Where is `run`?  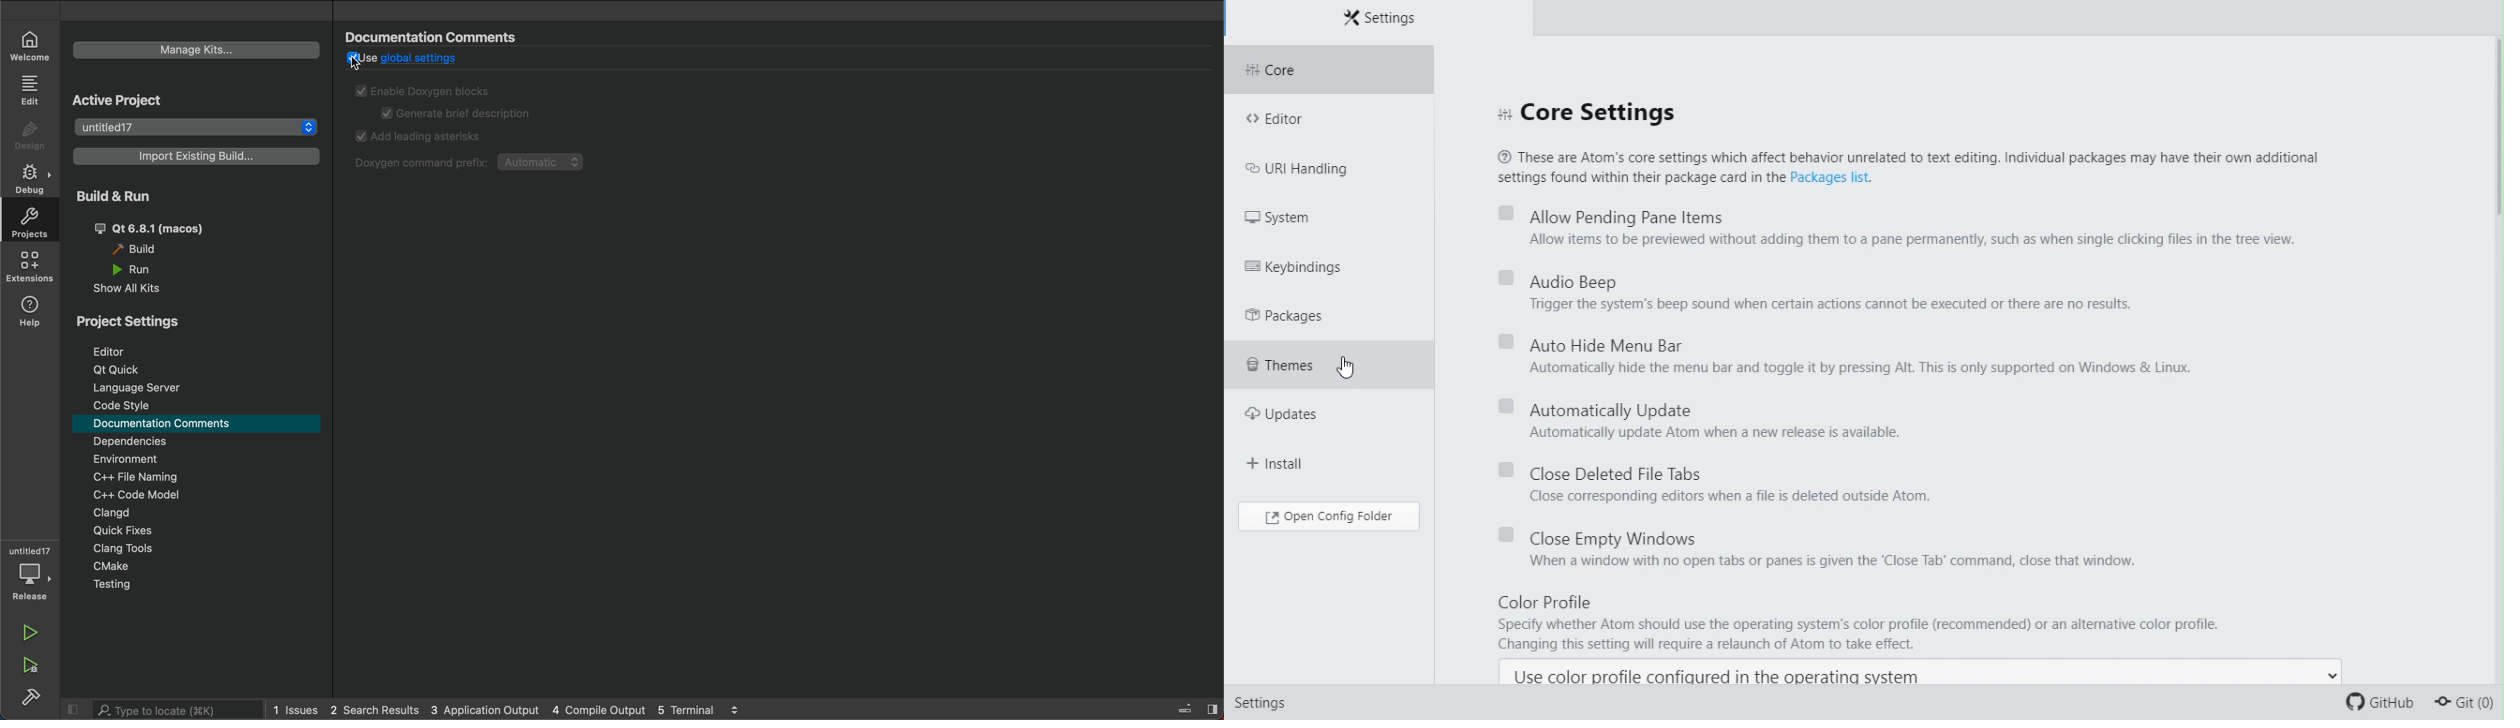
run is located at coordinates (30, 632).